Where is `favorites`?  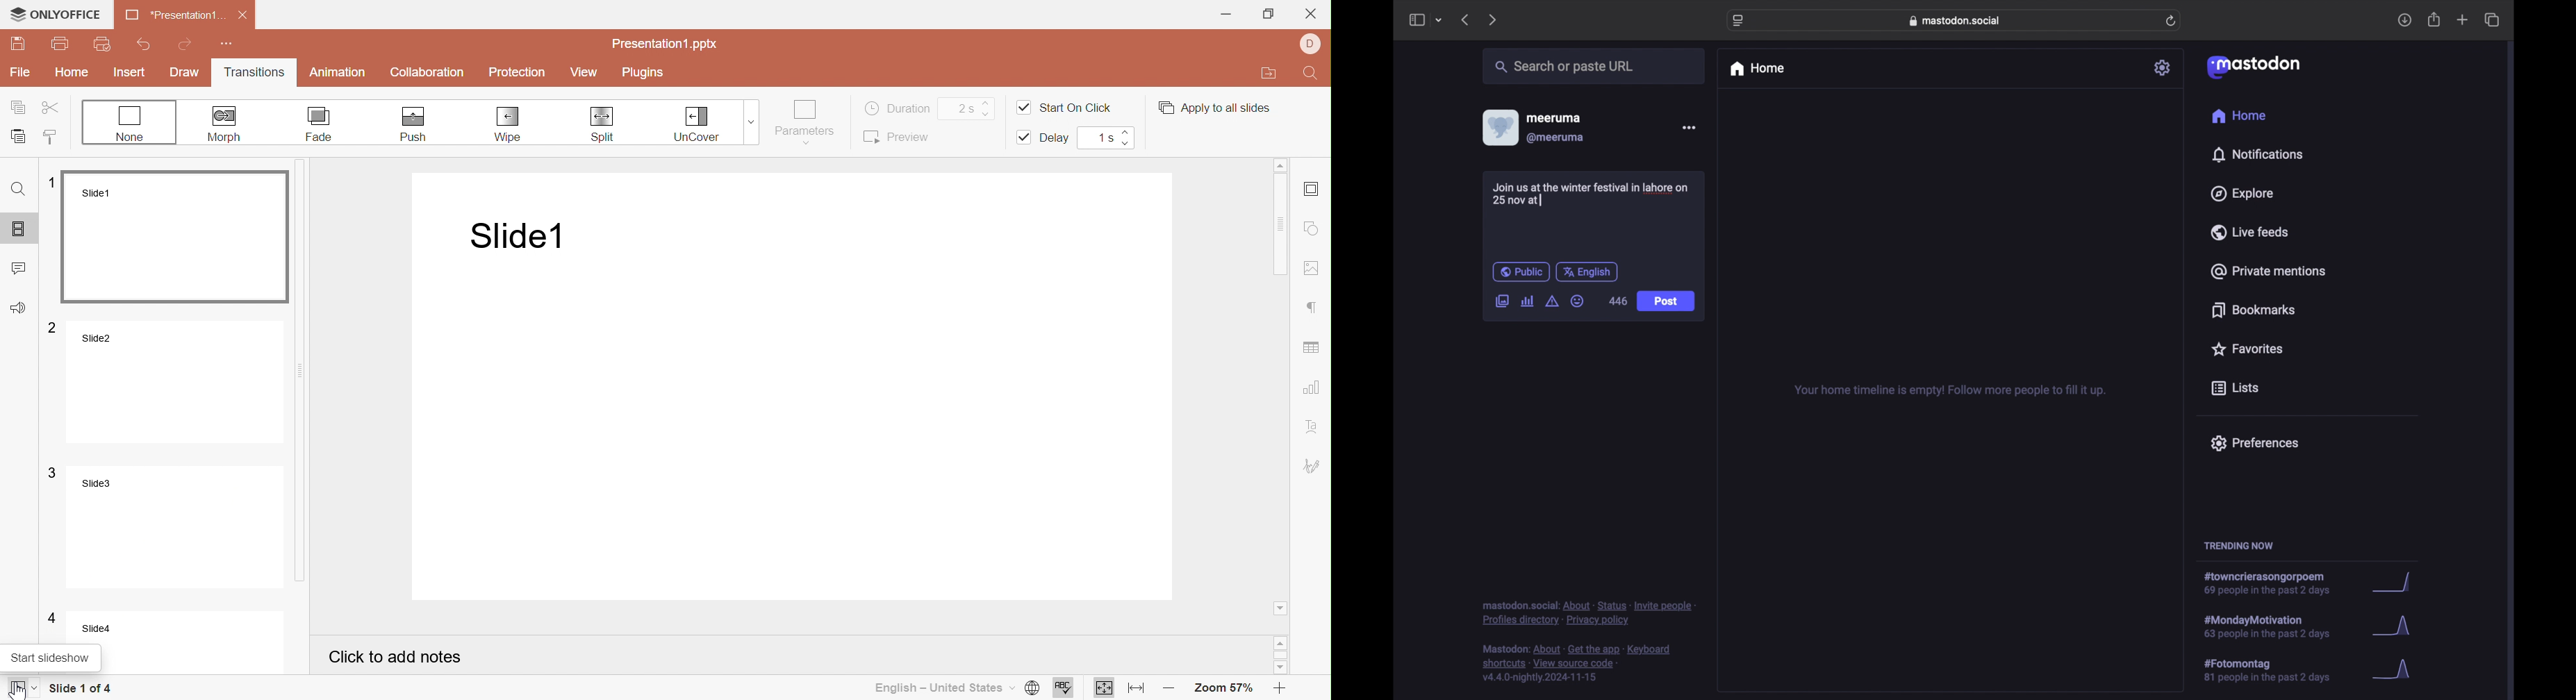 favorites is located at coordinates (2246, 349).